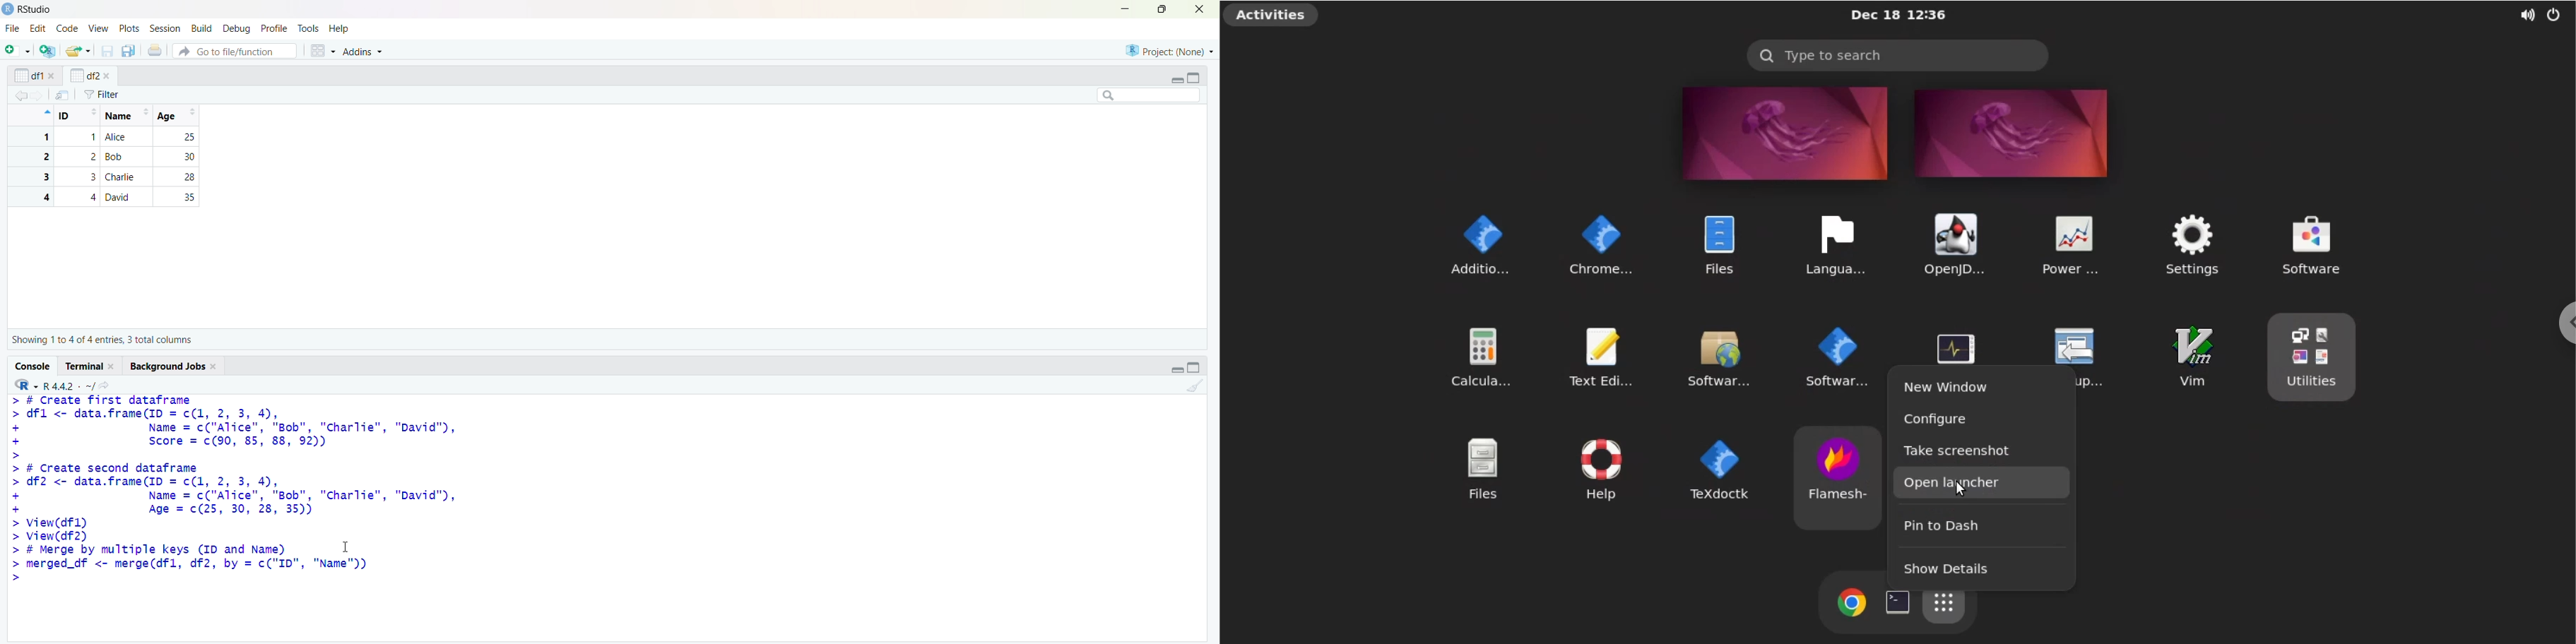  I want to click on Addins , so click(362, 51).